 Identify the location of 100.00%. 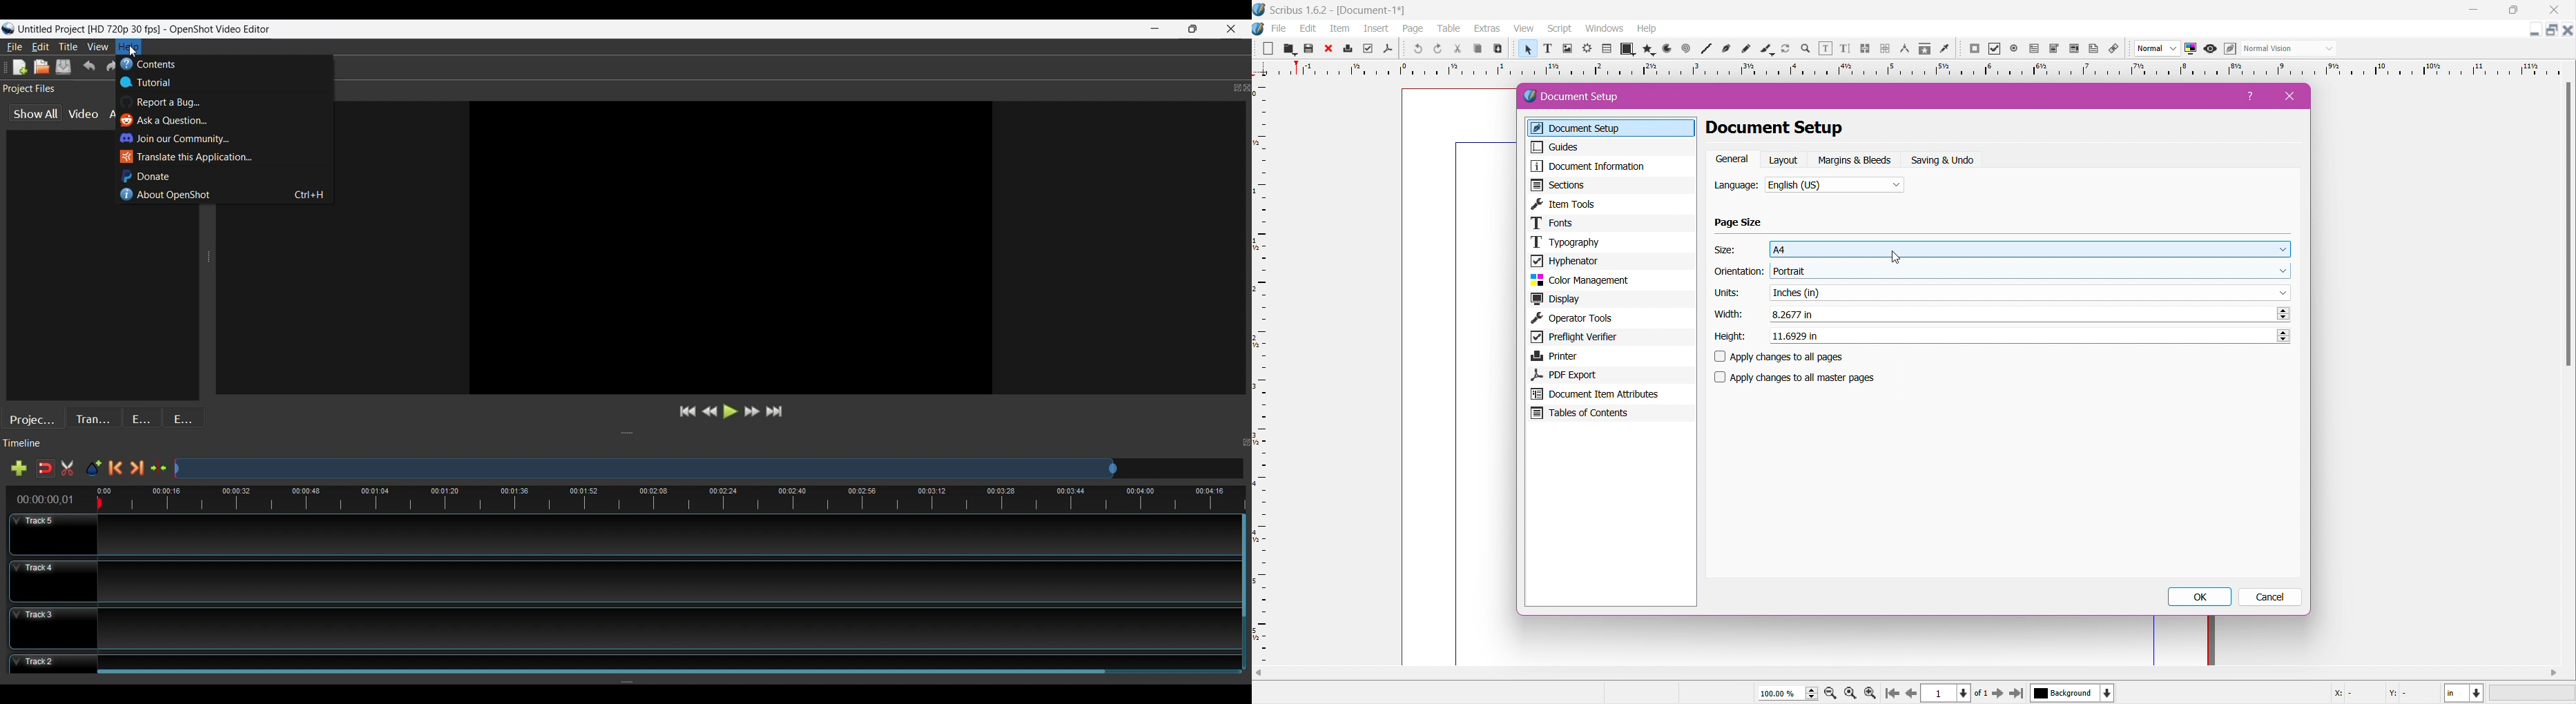
(1782, 693).